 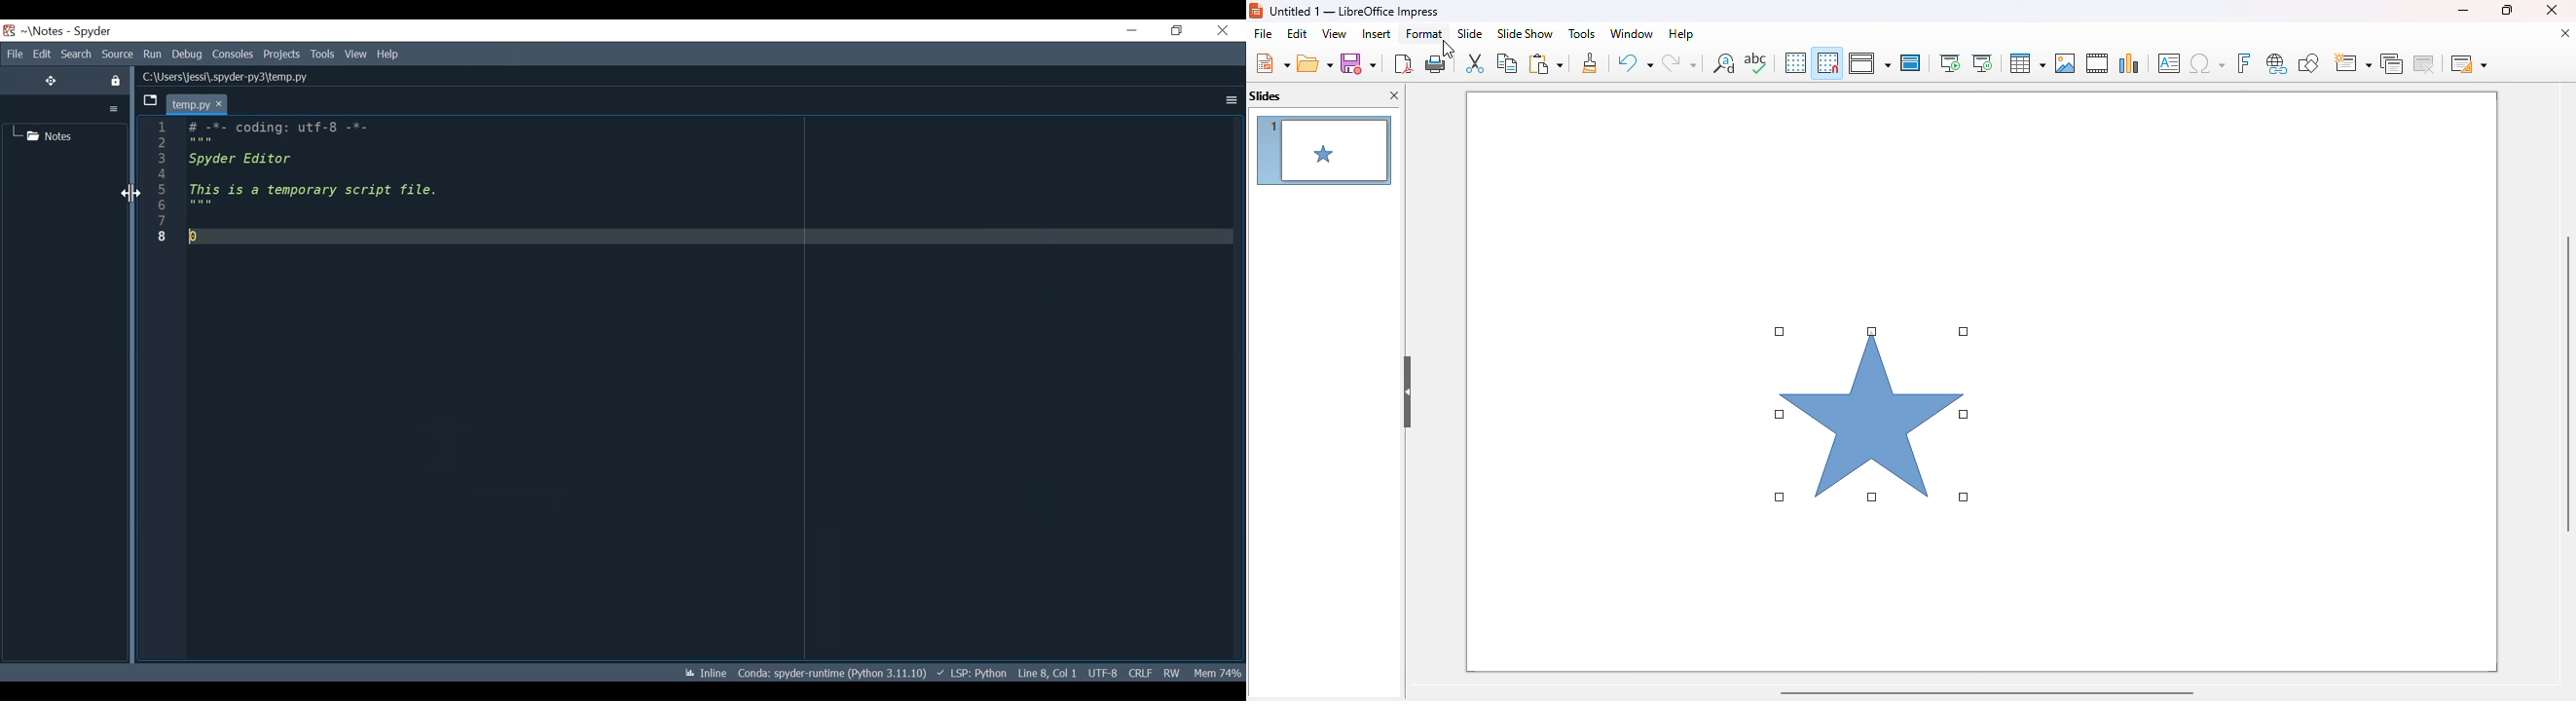 What do you see at coordinates (1140, 672) in the screenshot?
I see `CRLF` at bounding box center [1140, 672].